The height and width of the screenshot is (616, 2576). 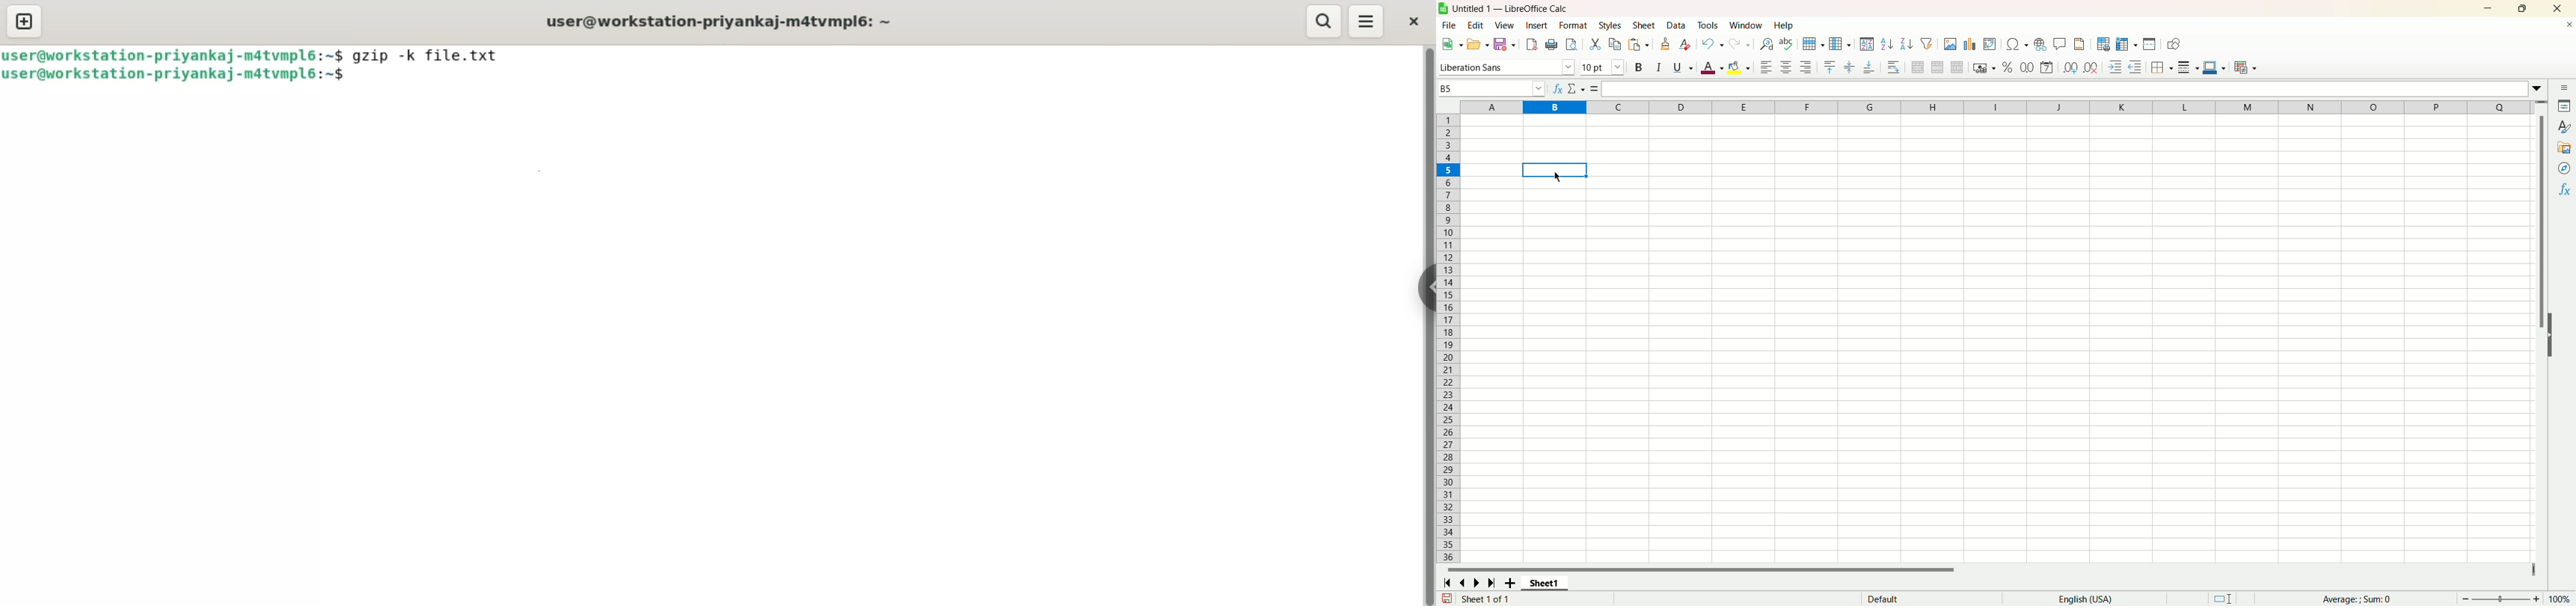 I want to click on insert pivot table, so click(x=1990, y=44).